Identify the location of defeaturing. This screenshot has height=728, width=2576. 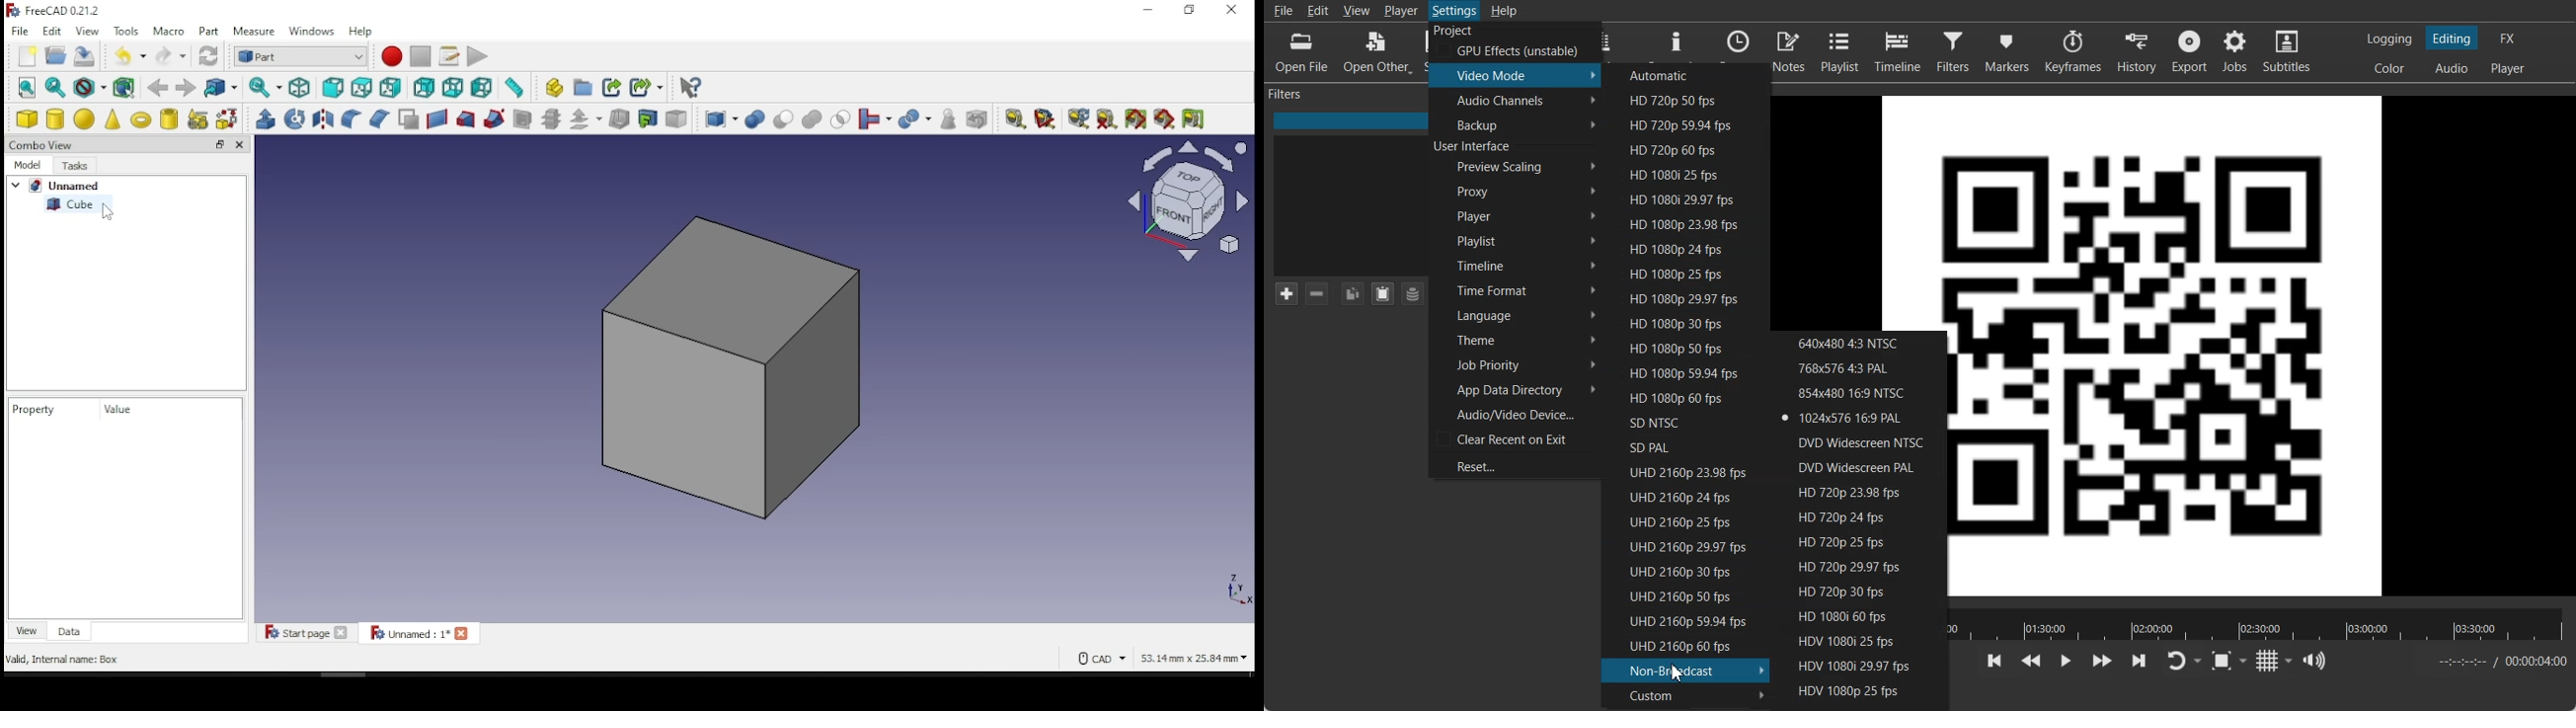
(977, 119).